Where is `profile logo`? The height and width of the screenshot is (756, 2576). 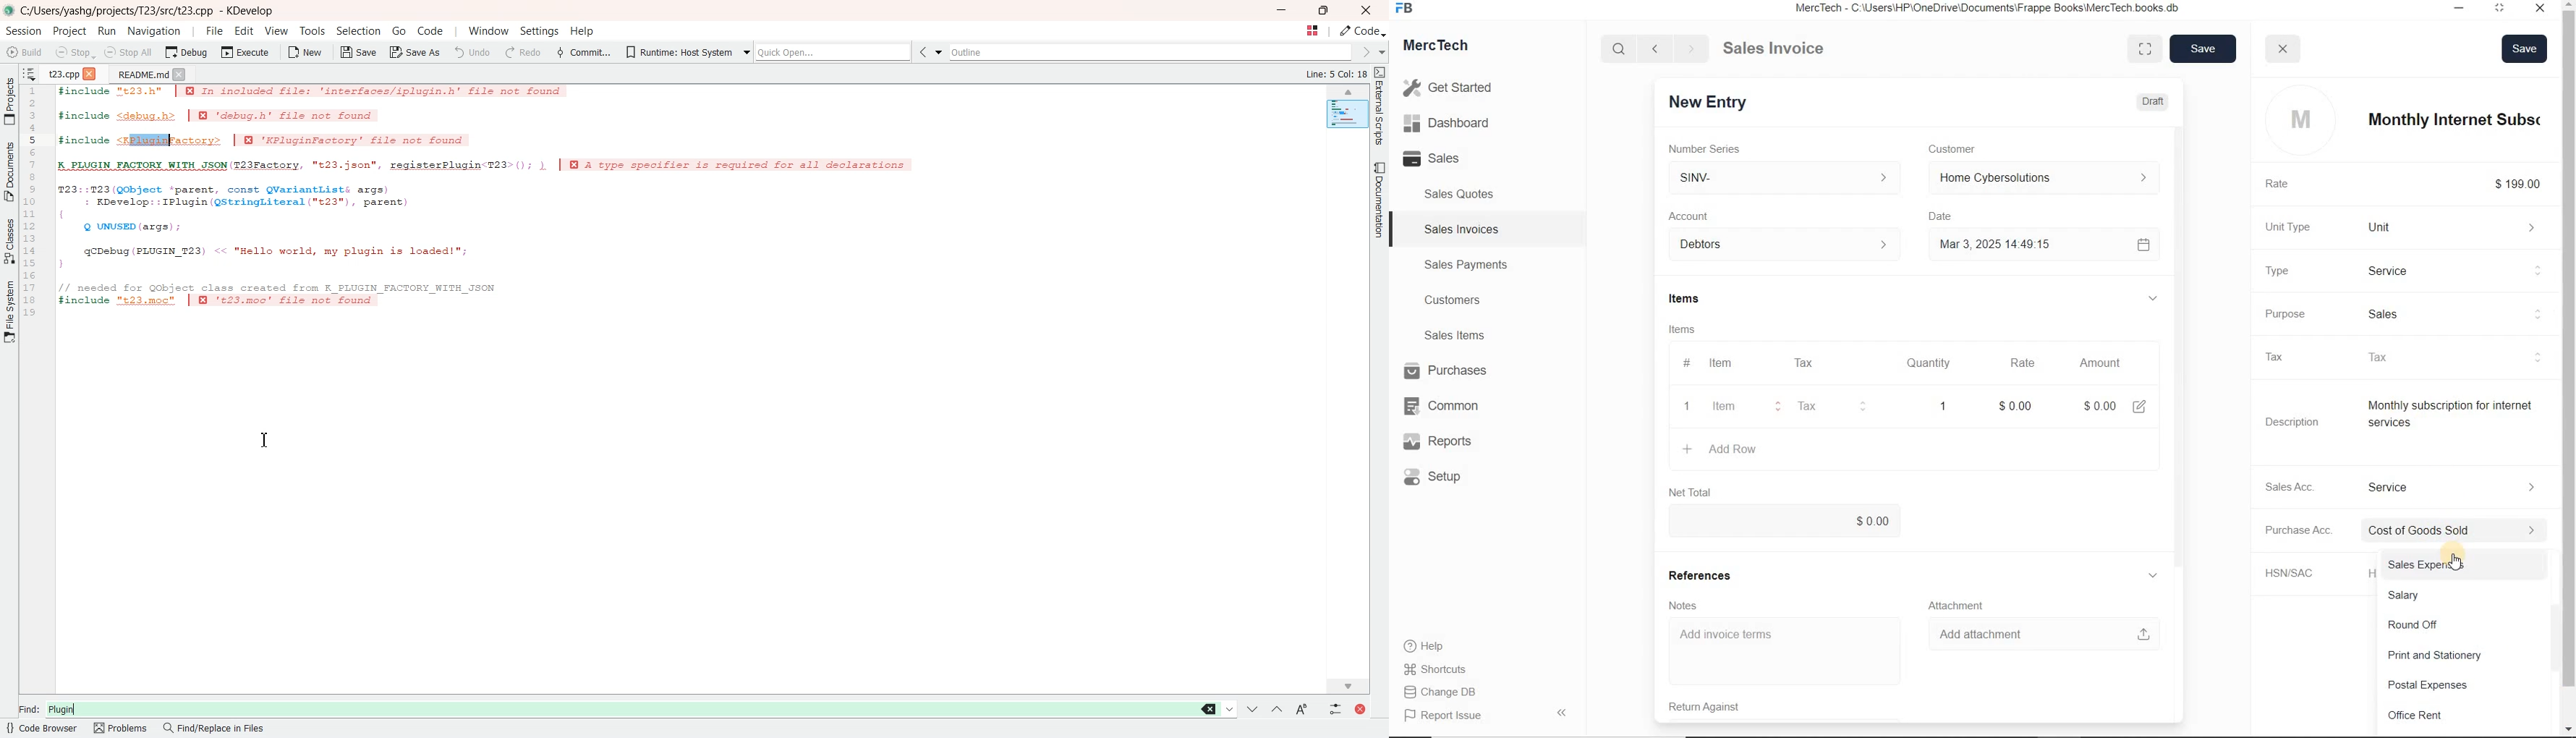 profile logo is located at coordinates (2298, 119).